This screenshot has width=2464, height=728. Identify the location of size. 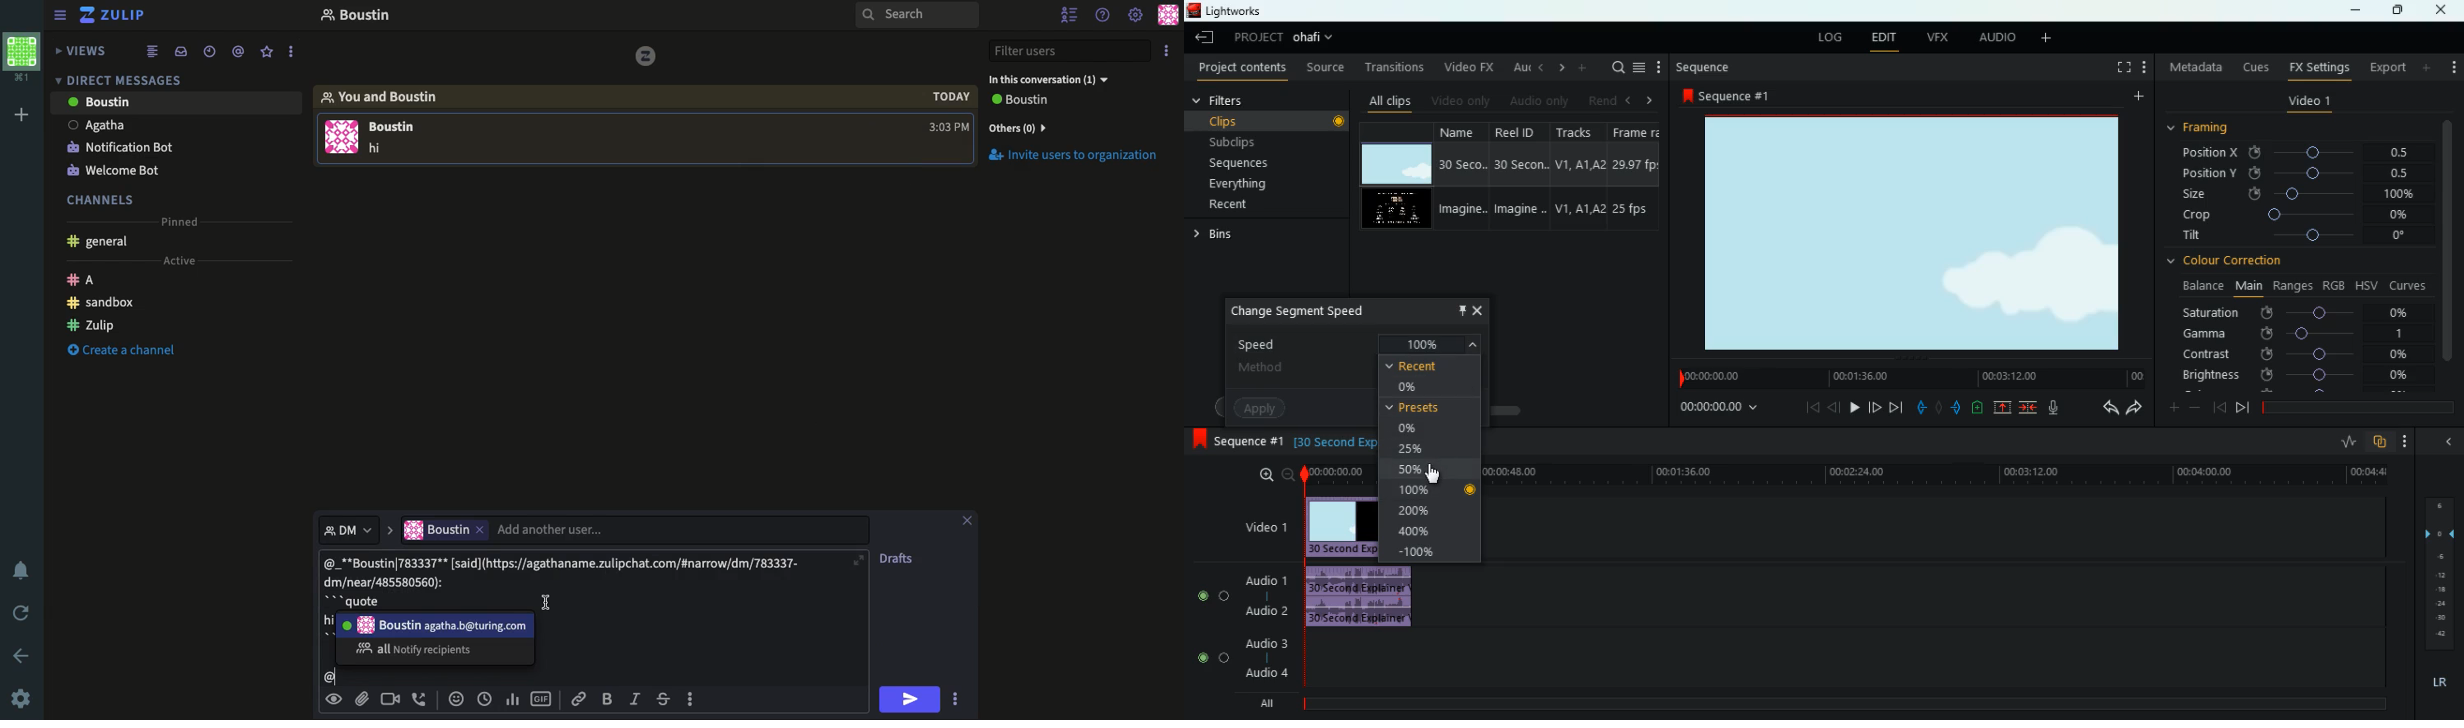
(2298, 195).